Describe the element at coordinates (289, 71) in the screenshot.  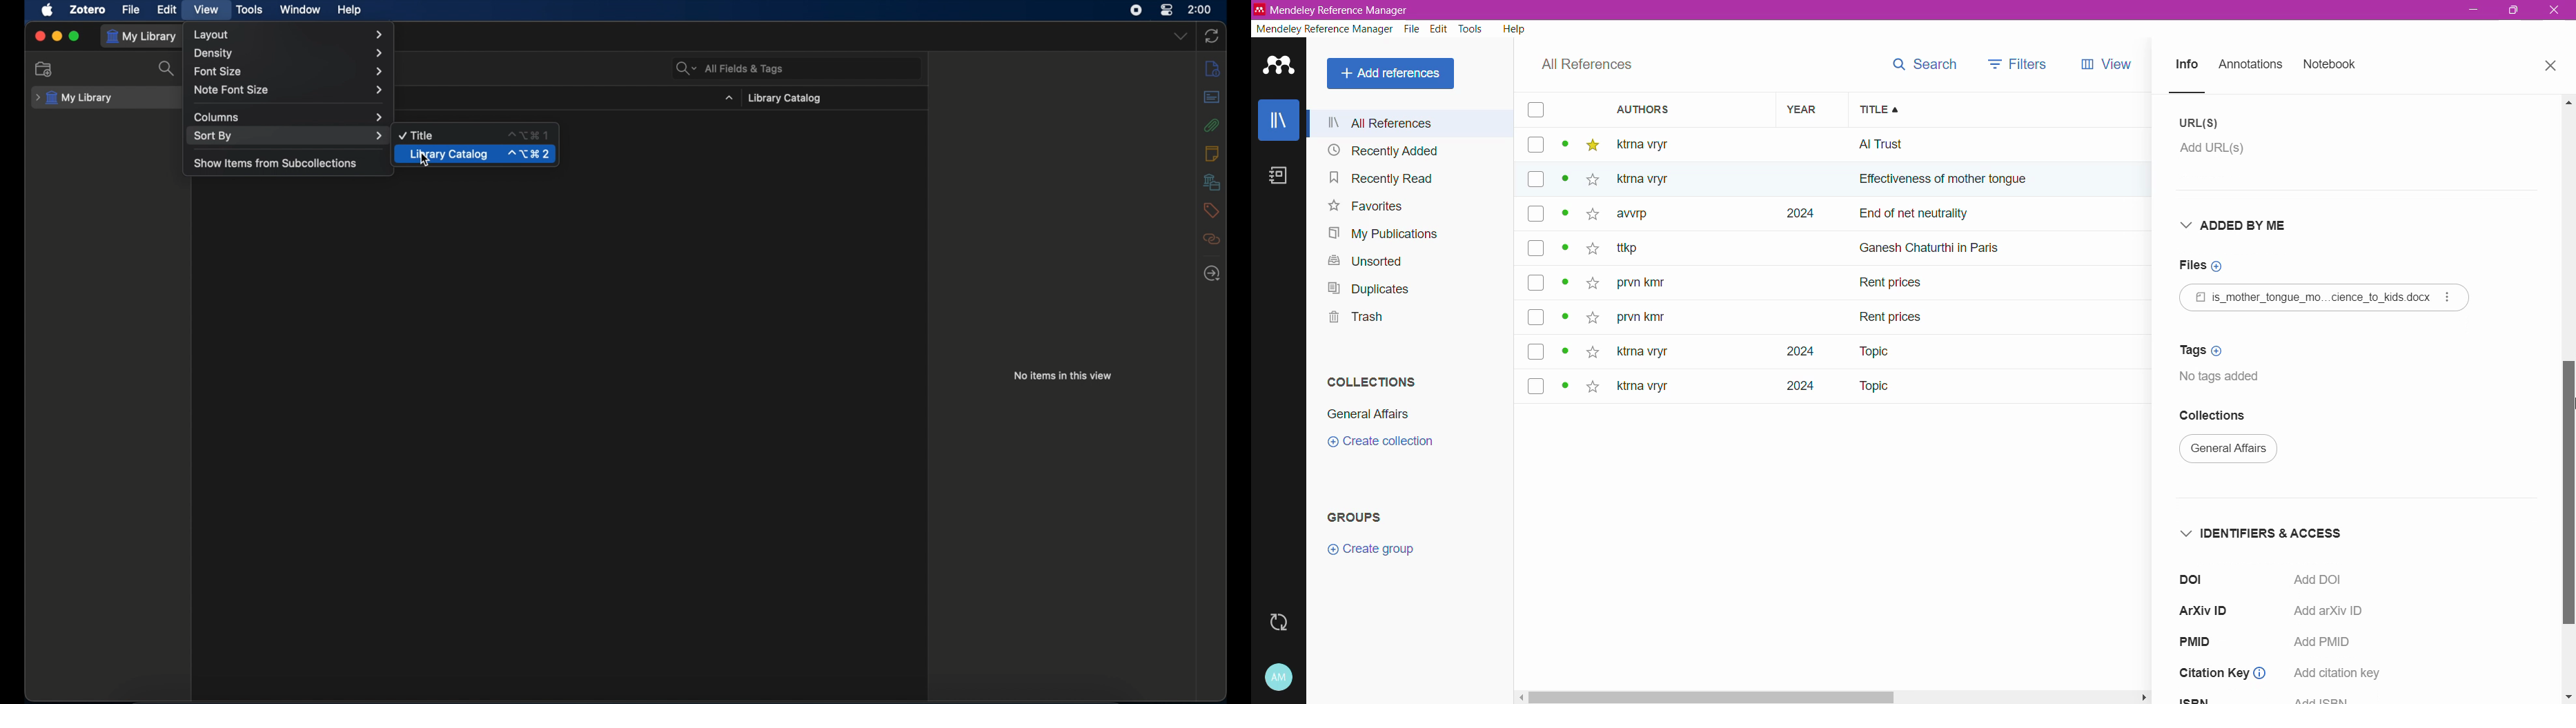
I see `font size` at that location.